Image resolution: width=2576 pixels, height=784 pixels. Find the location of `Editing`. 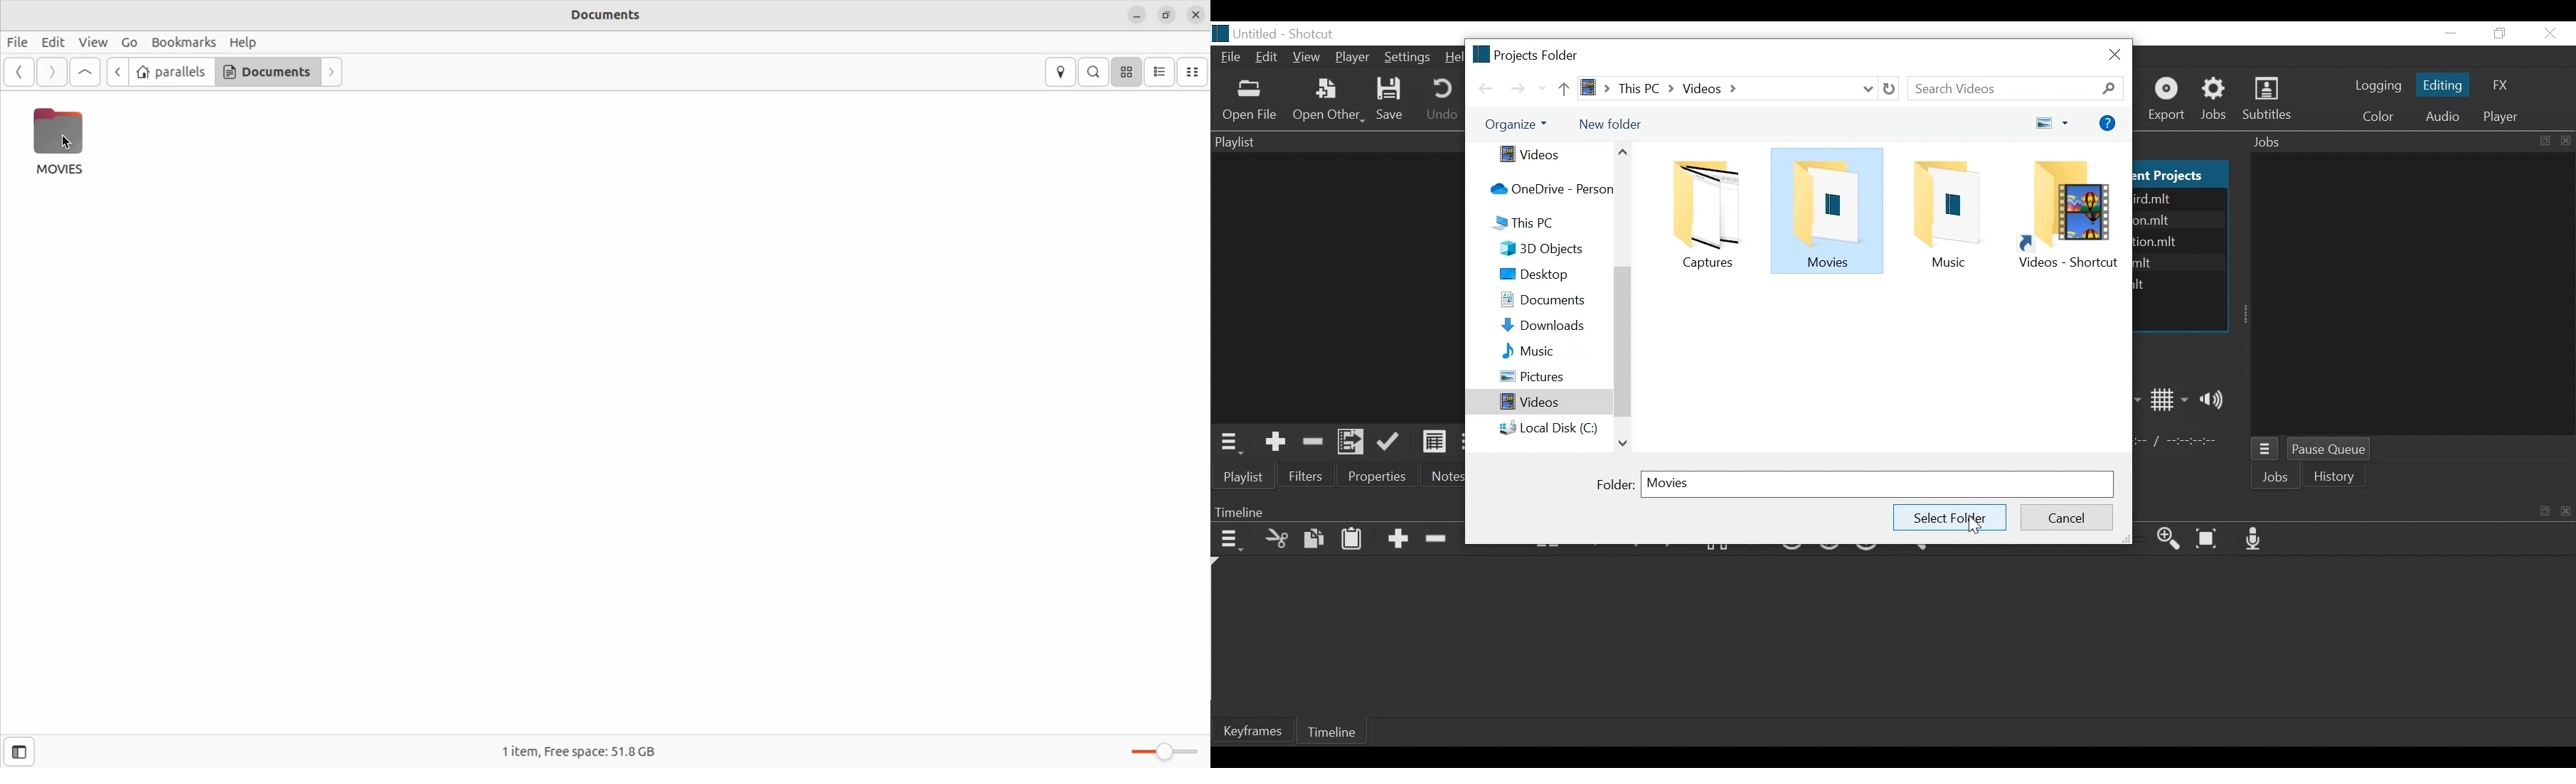

Editing is located at coordinates (2441, 84).